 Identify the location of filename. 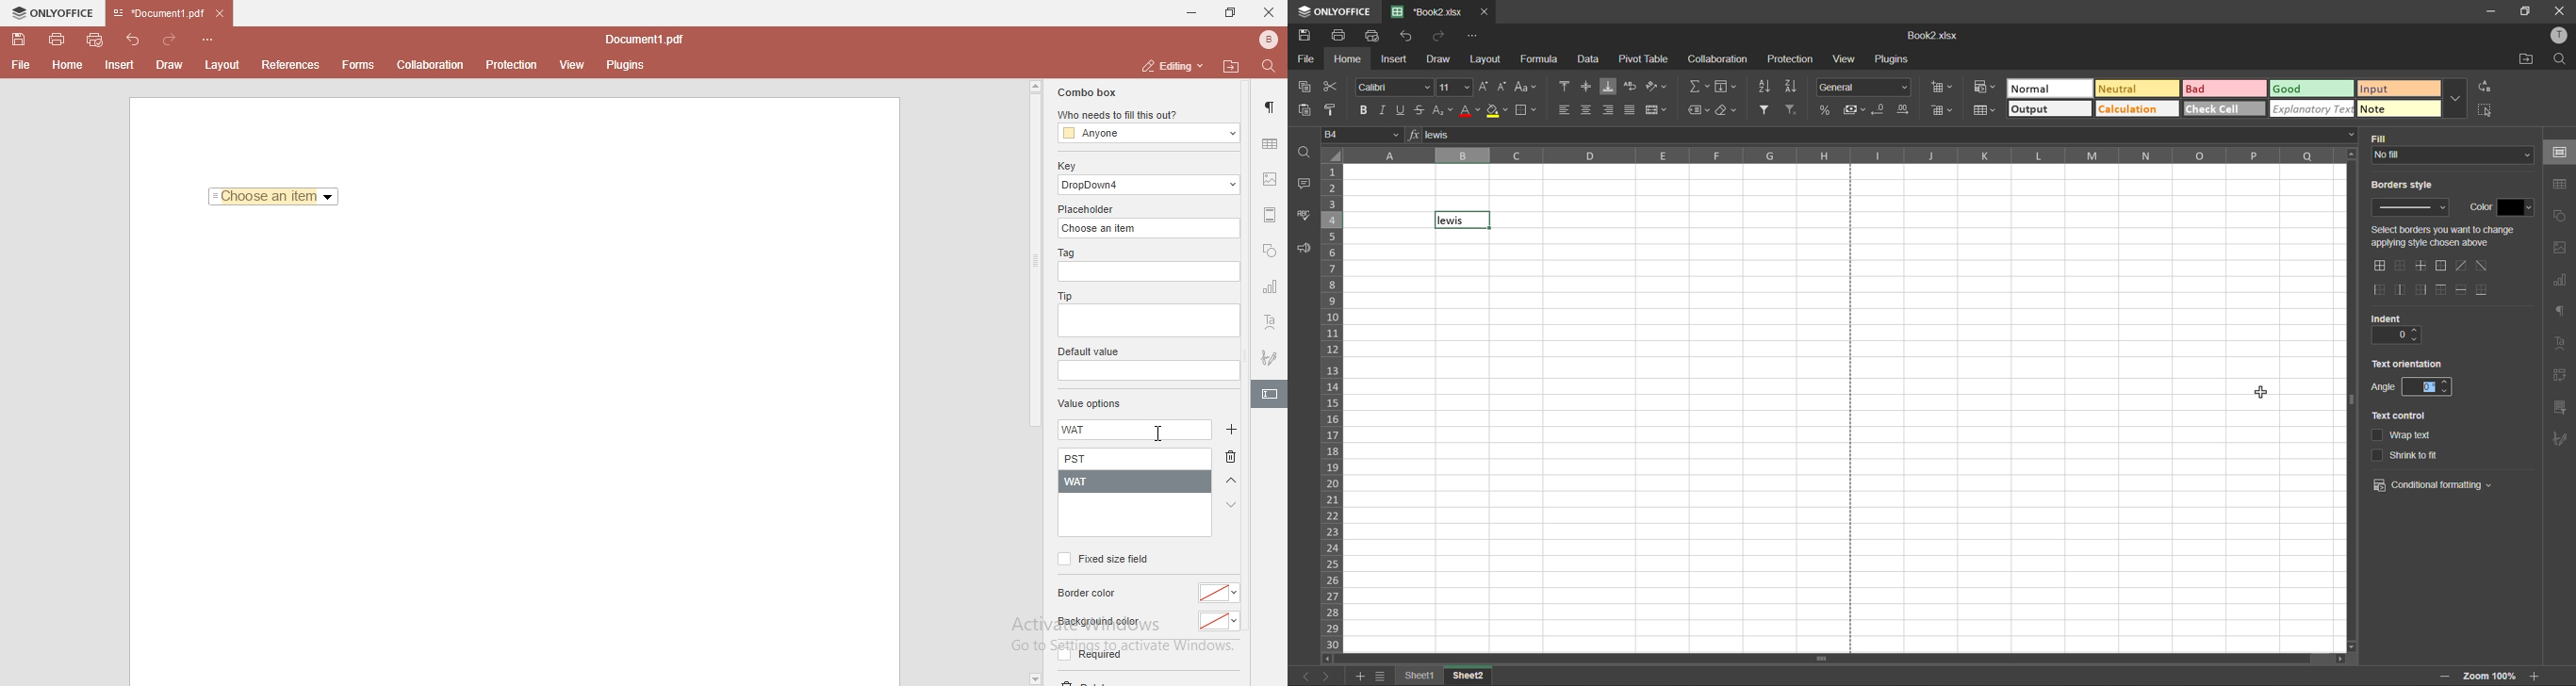
(1939, 34).